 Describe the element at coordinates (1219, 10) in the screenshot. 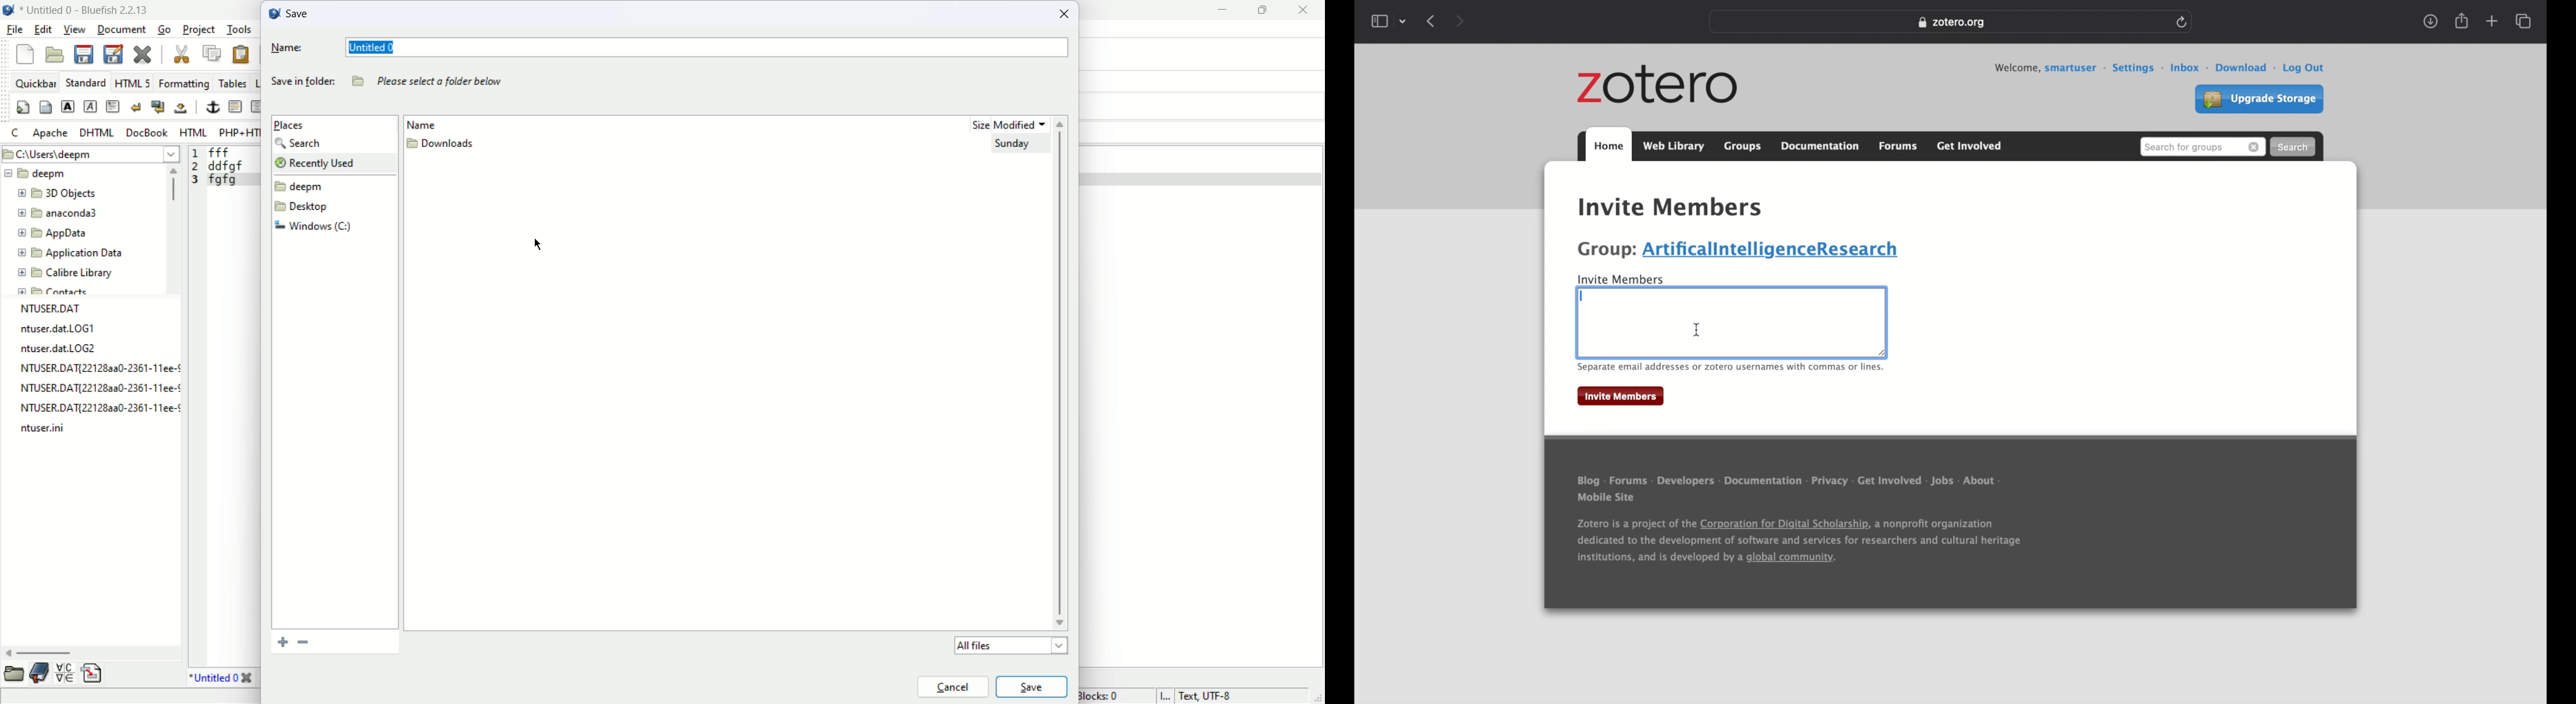

I see `minimize` at that location.